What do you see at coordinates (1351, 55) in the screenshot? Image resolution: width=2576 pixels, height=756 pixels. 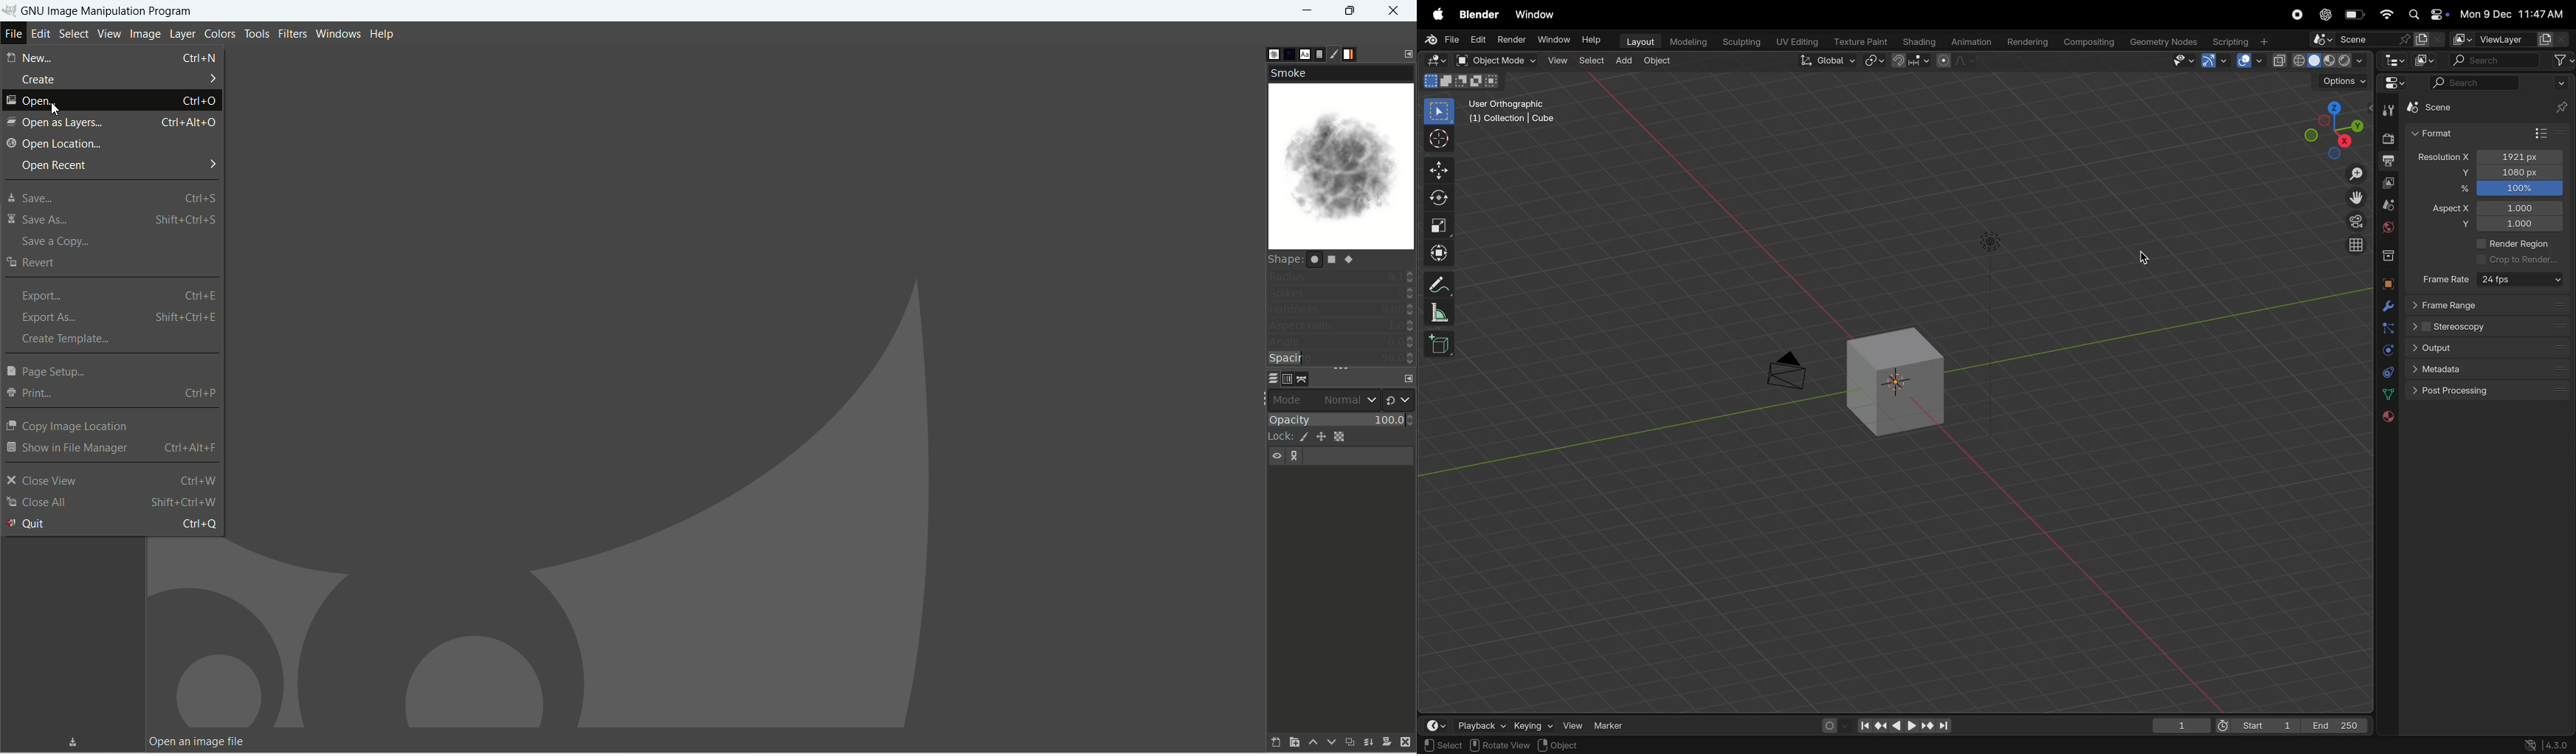 I see `gradients` at bounding box center [1351, 55].